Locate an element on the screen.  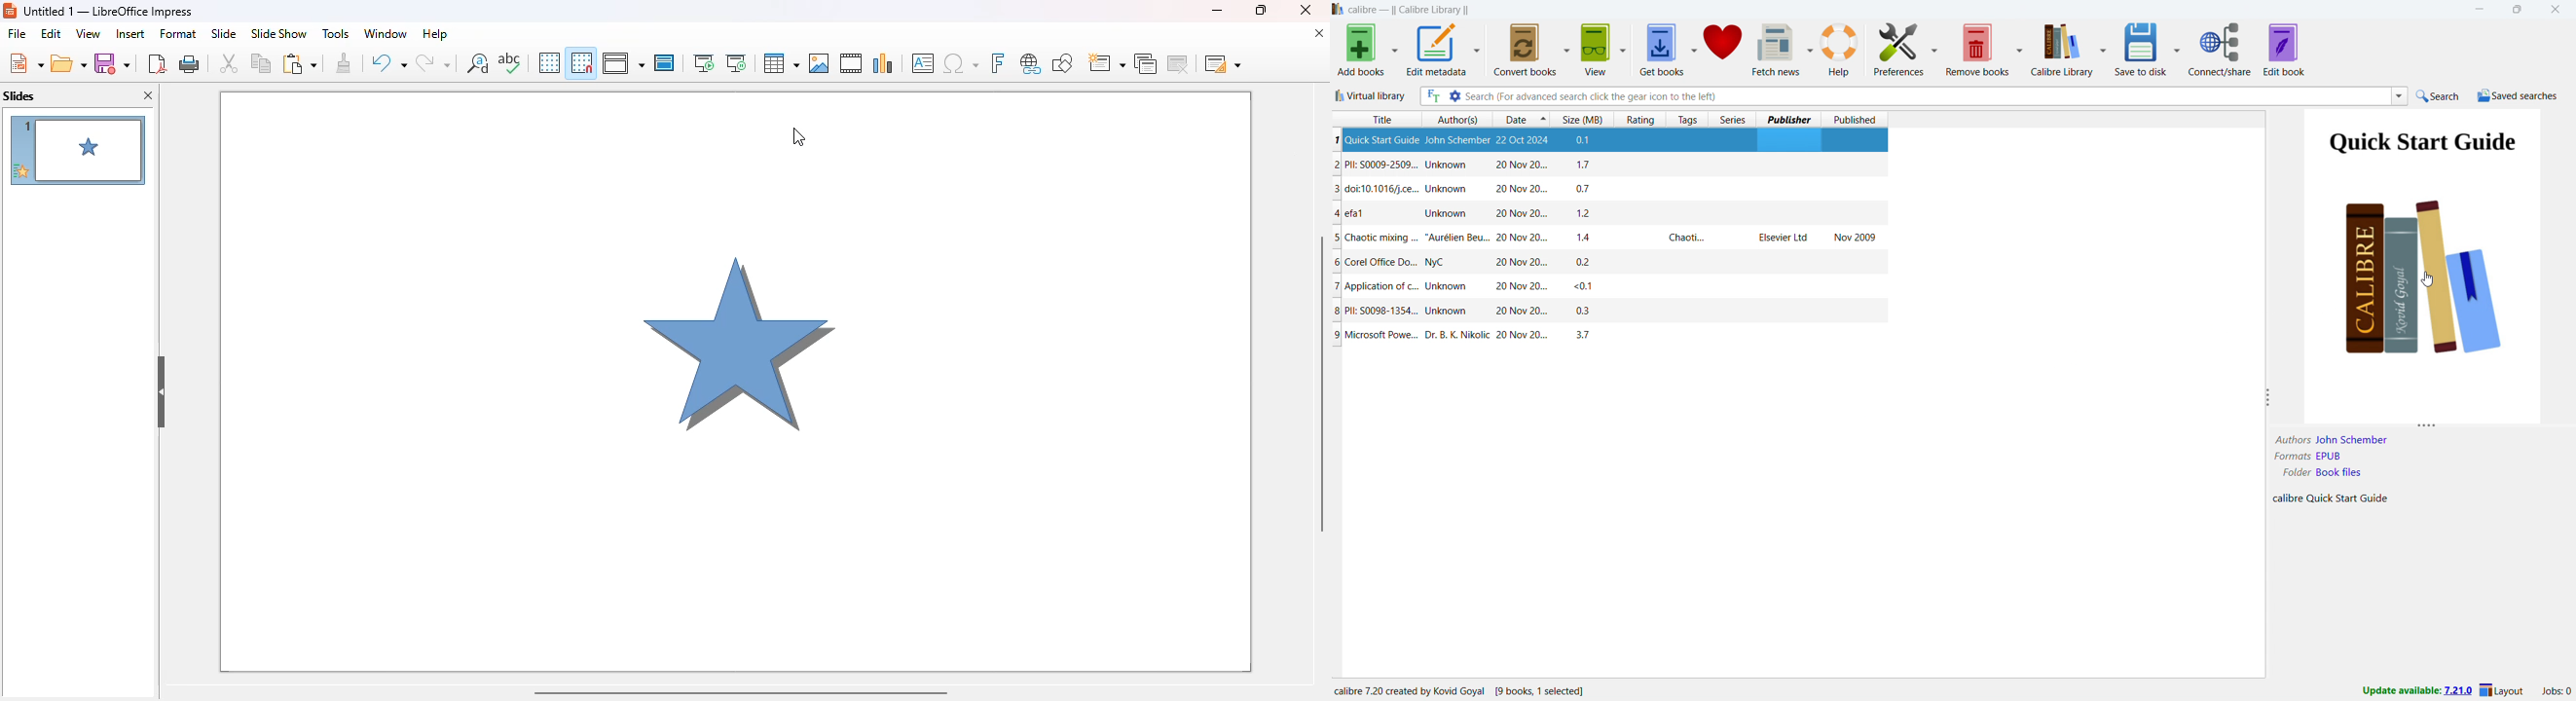
20 Nov 20.. is located at coordinates (1519, 188).